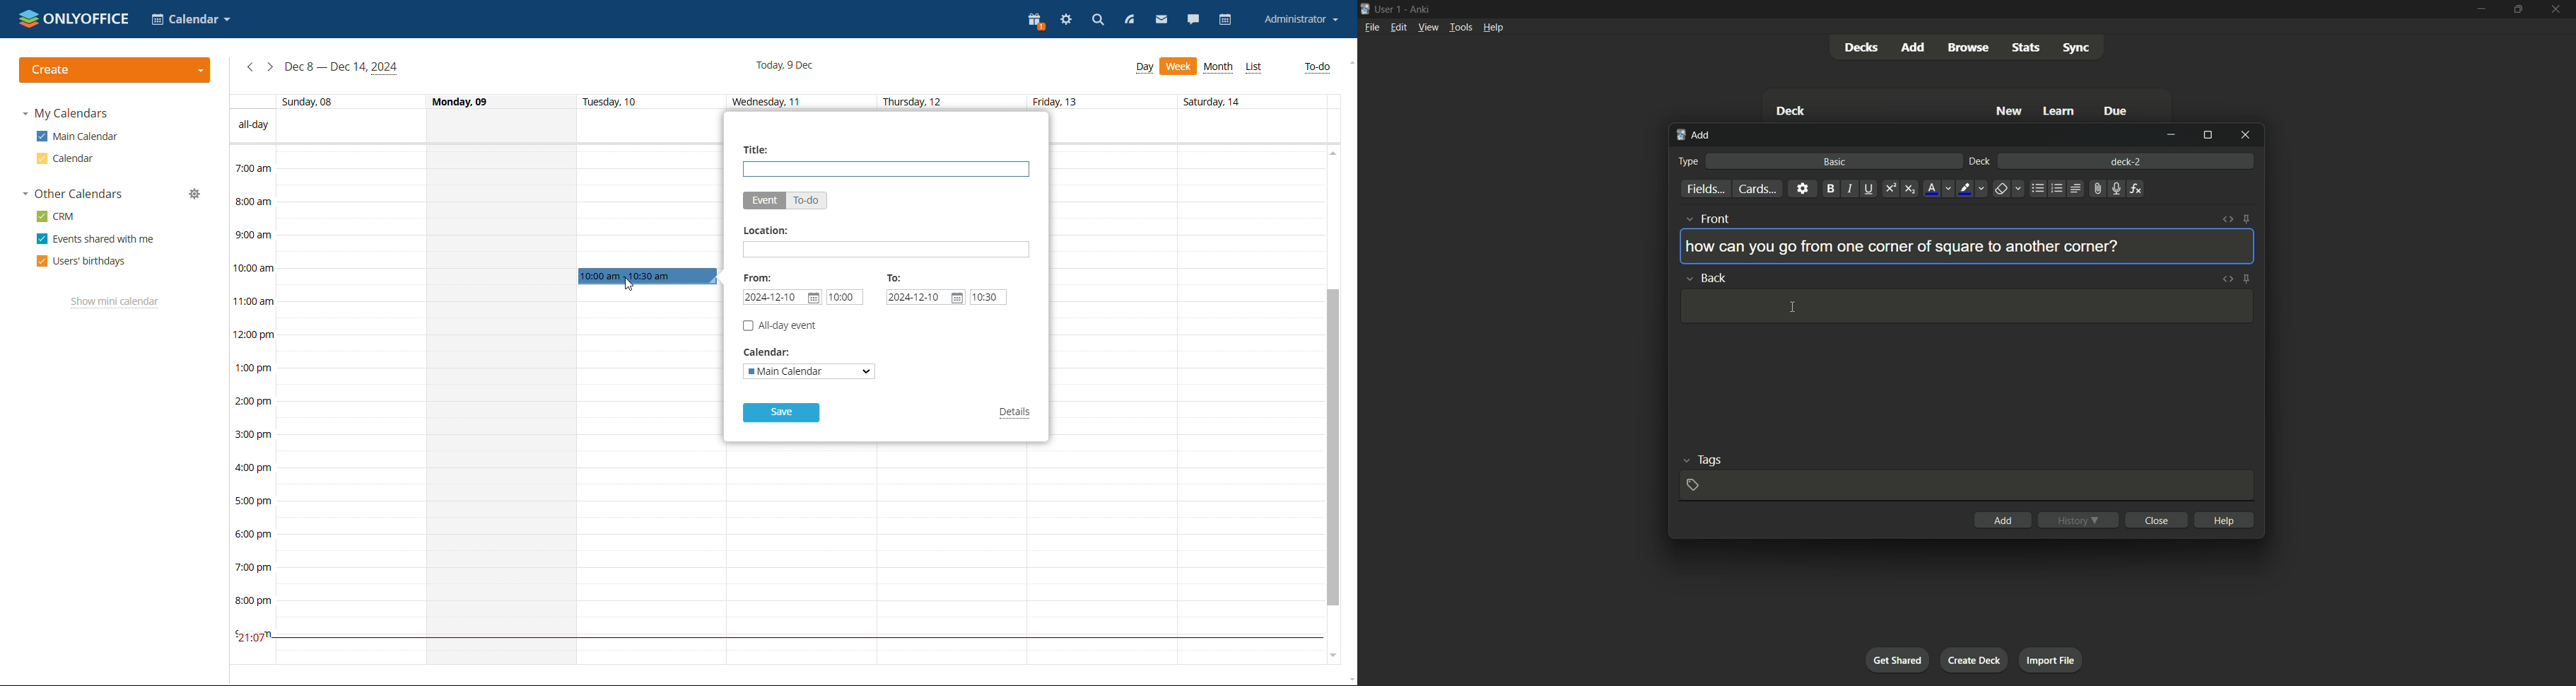 The width and height of the screenshot is (2576, 700). Describe the element at coordinates (2243, 135) in the screenshot. I see `close window` at that location.